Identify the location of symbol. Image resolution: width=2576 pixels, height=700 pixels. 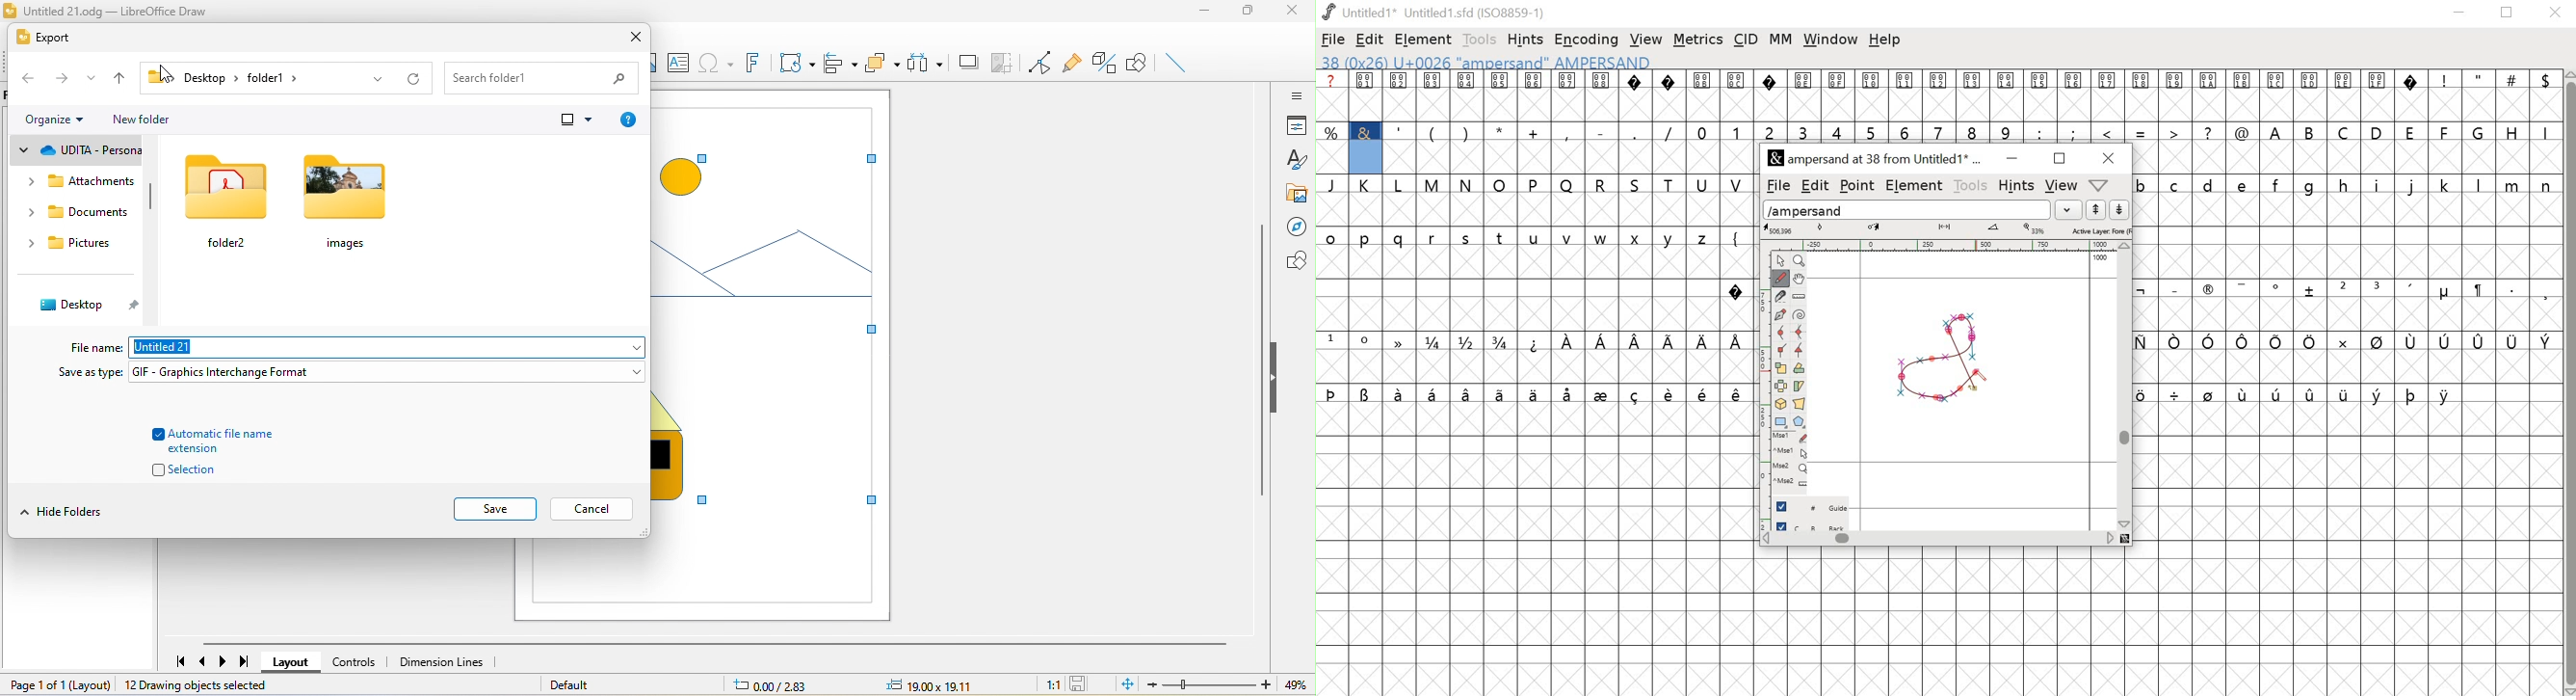
(1535, 342).